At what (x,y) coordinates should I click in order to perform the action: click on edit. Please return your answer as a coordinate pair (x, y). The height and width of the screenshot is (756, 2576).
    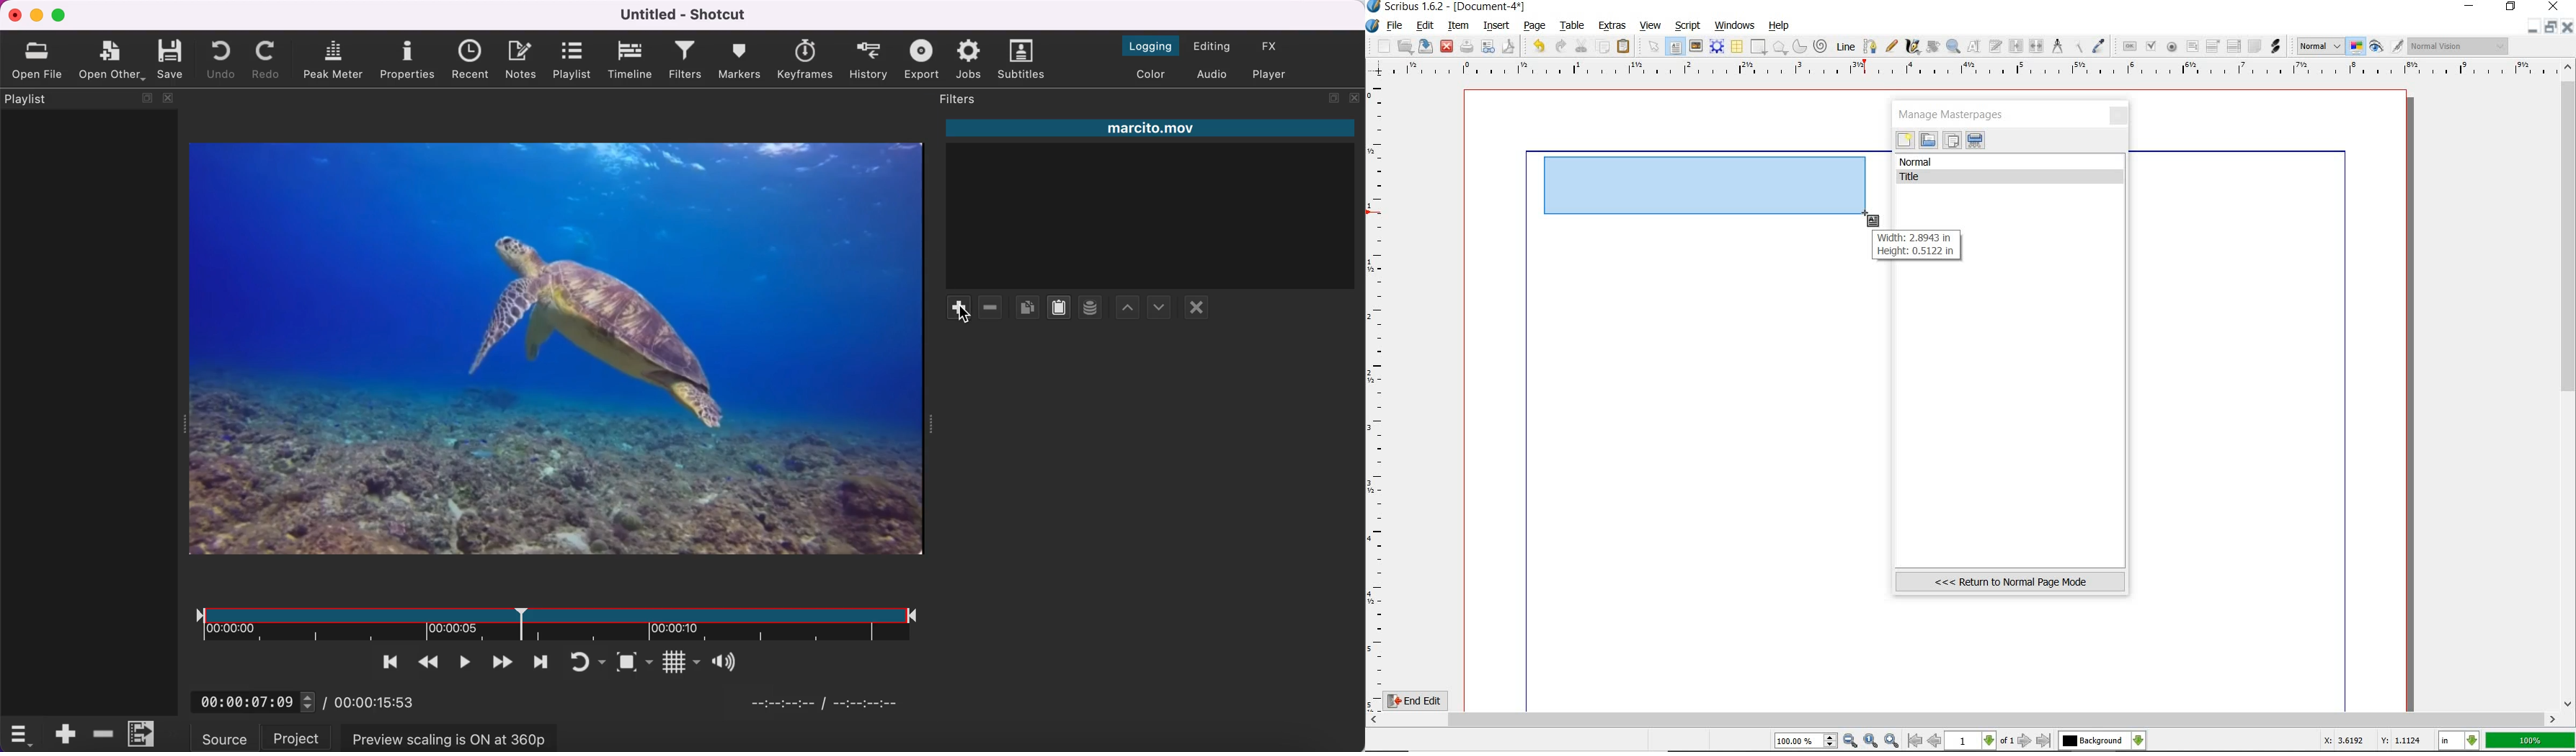
    Looking at the image, I should click on (1424, 27).